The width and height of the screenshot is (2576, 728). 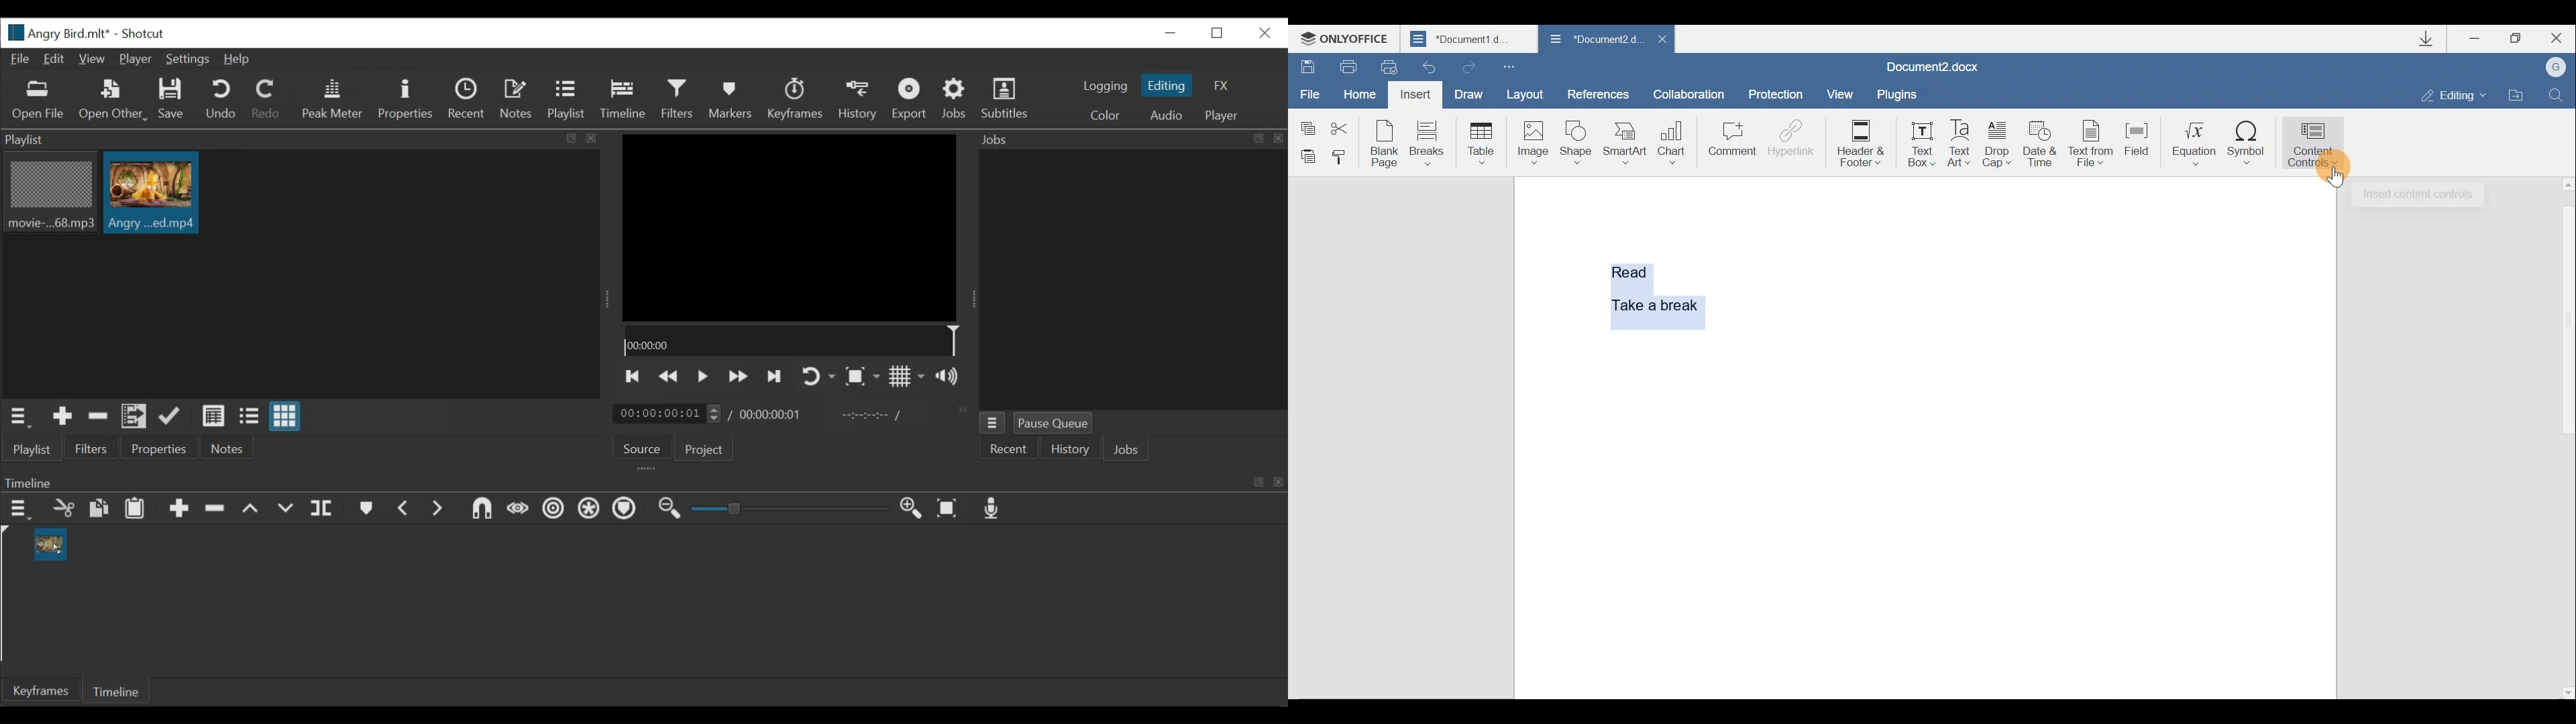 What do you see at coordinates (791, 226) in the screenshot?
I see `Media Viewer` at bounding box center [791, 226].